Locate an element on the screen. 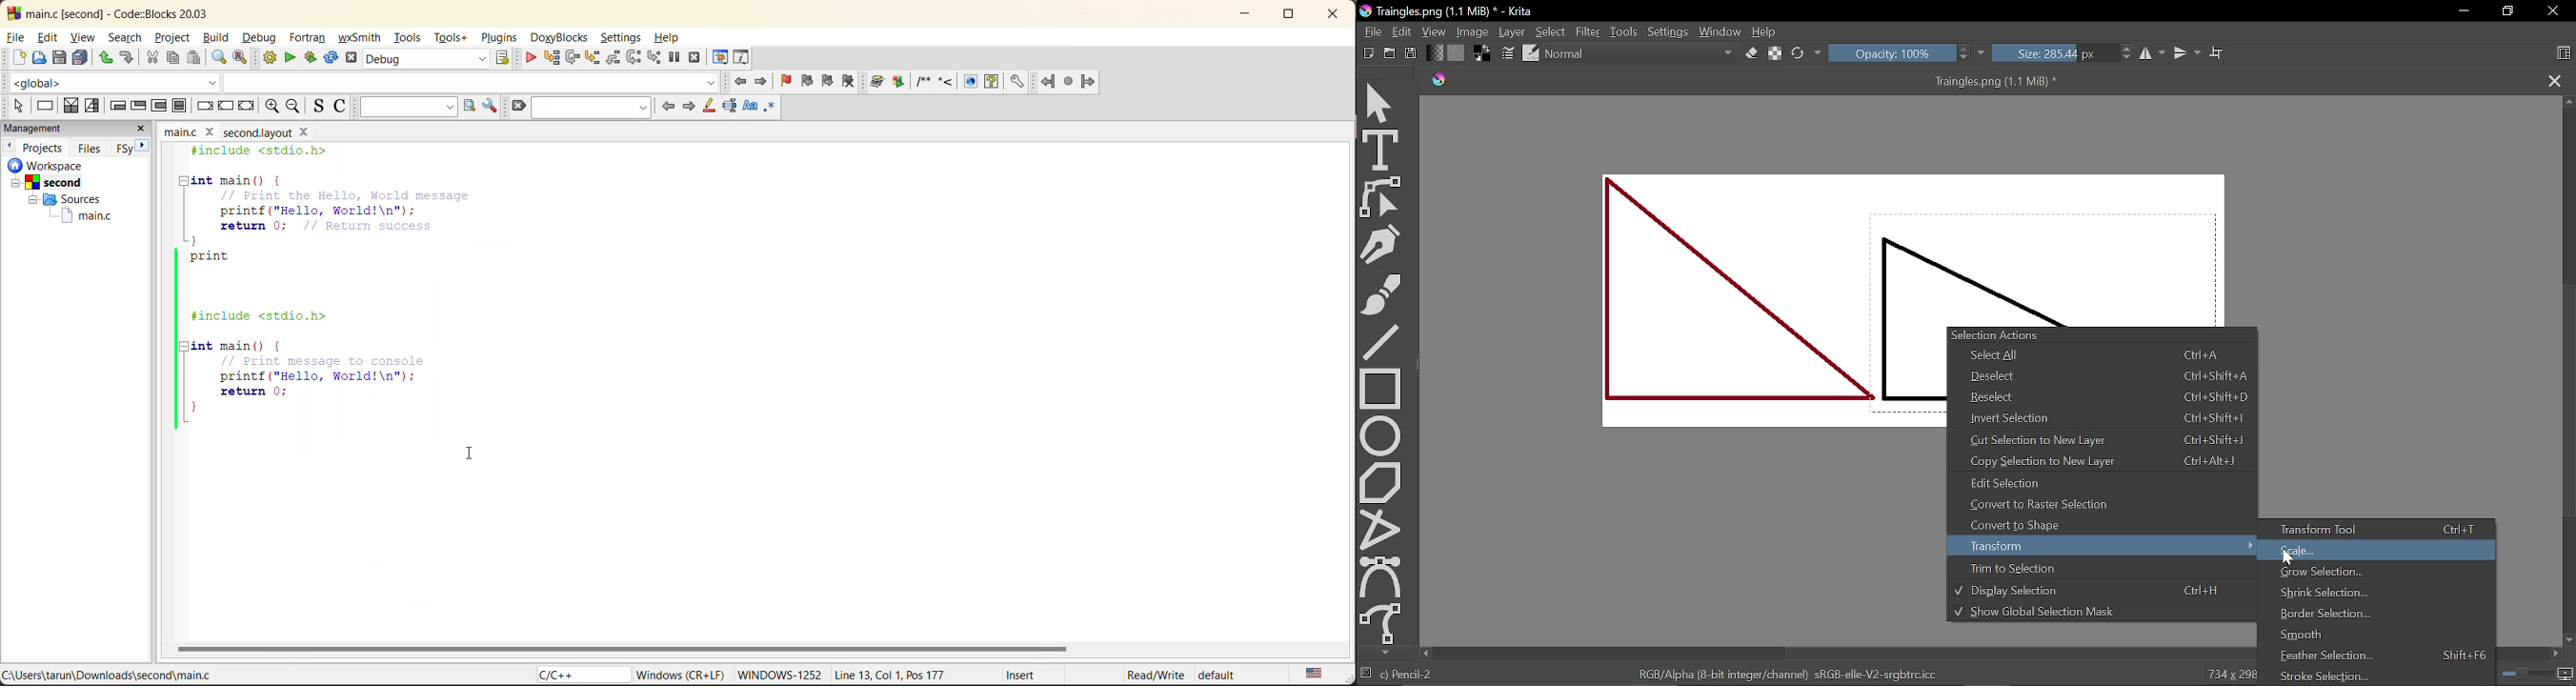  debug is located at coordinates (527, 57).